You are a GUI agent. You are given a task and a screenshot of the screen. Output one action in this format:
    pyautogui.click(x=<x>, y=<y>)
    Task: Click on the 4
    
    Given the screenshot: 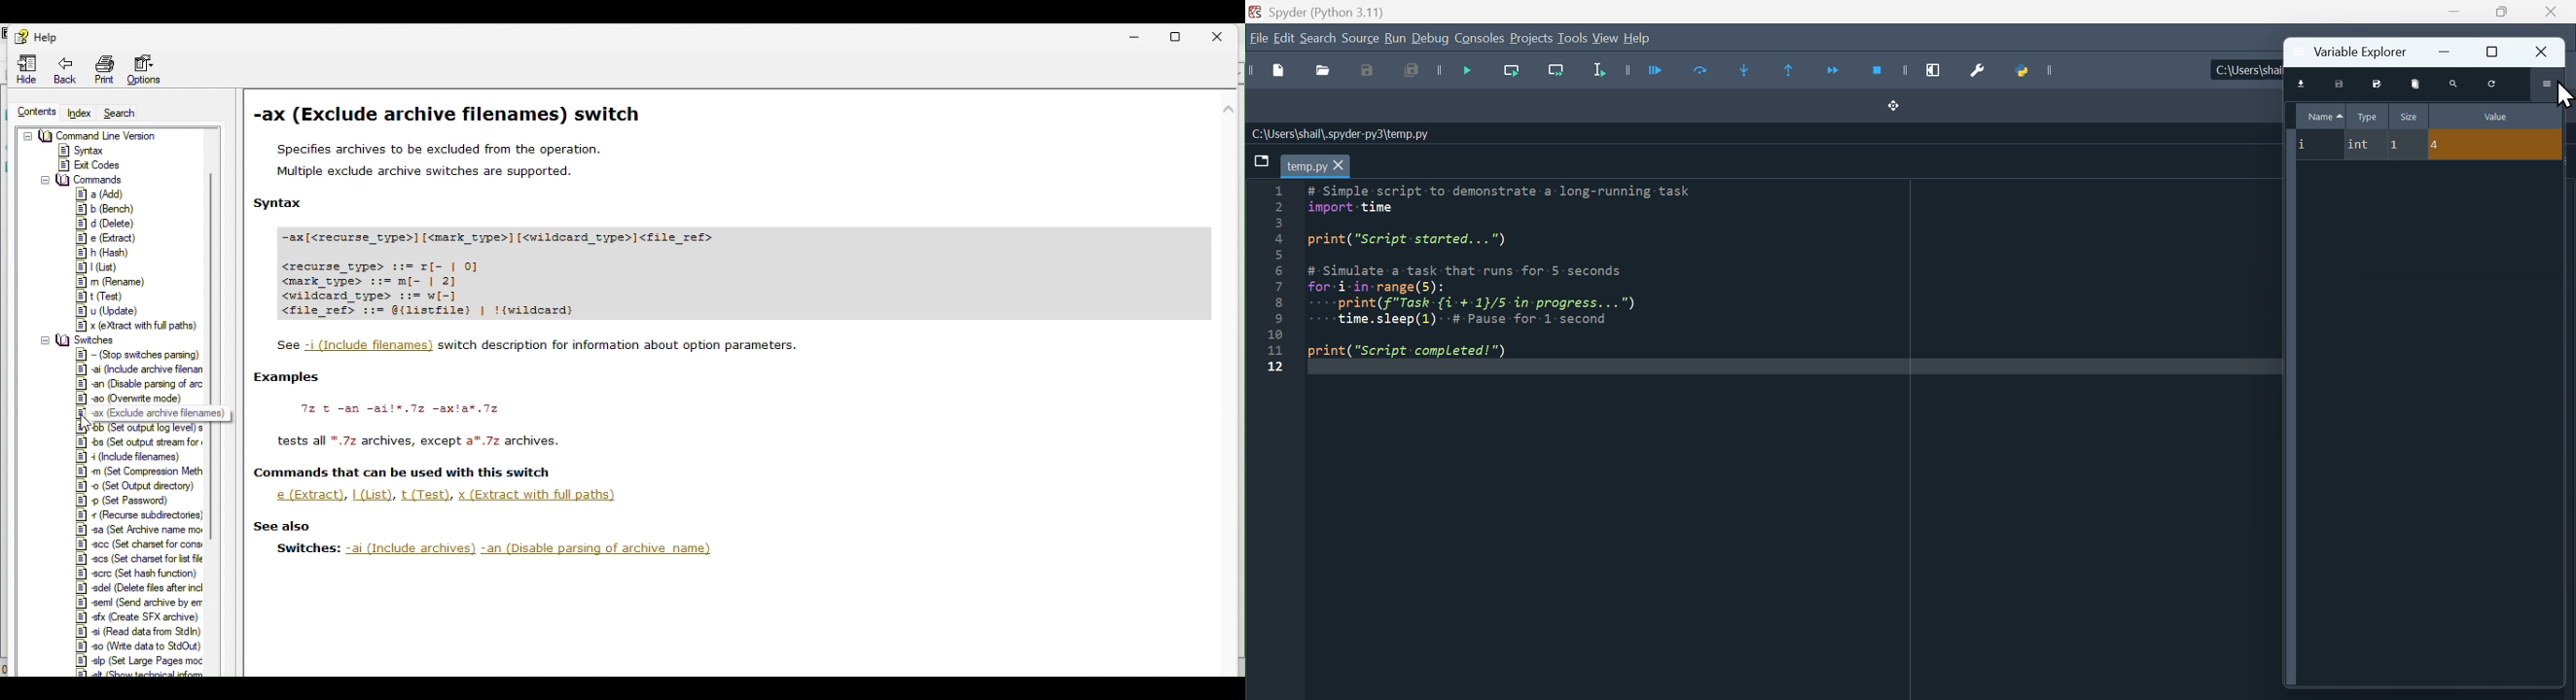 What is the action you would take?
    pyautogui.click(x=2497, y=145)
    